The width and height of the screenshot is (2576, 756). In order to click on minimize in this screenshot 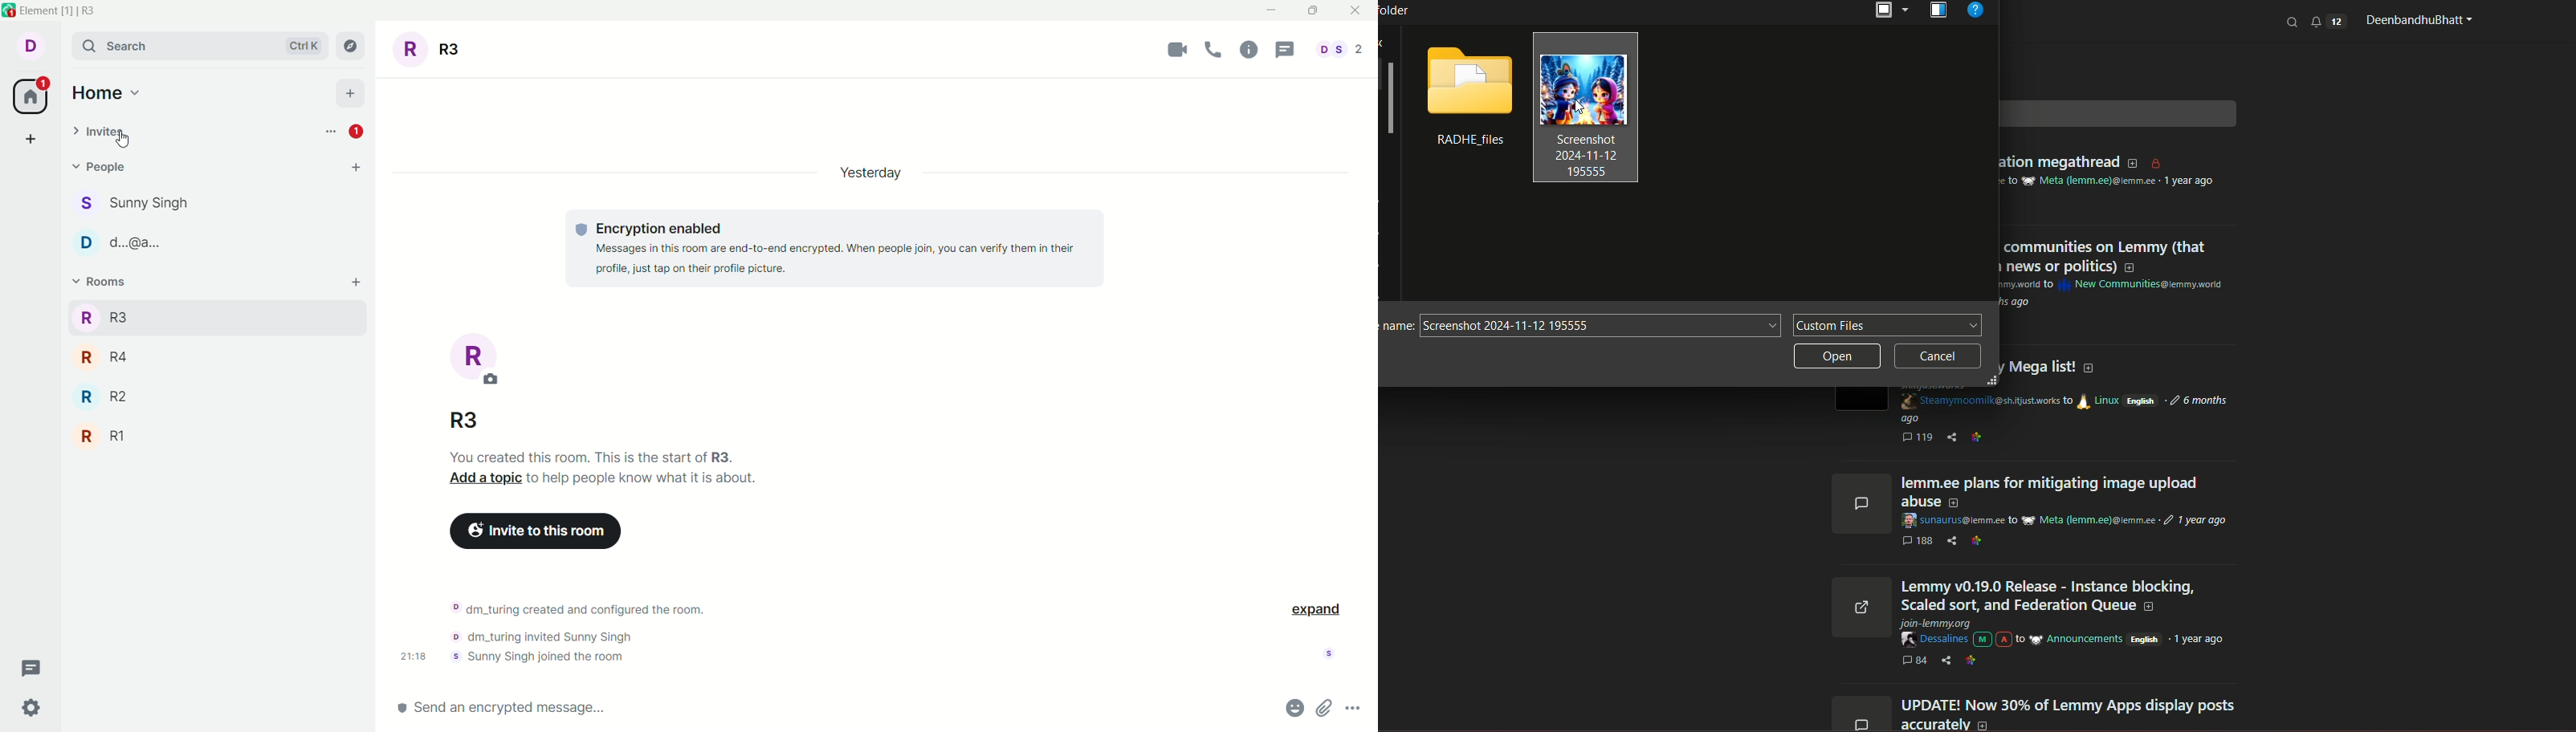, I will do `click(1274, 11)`.